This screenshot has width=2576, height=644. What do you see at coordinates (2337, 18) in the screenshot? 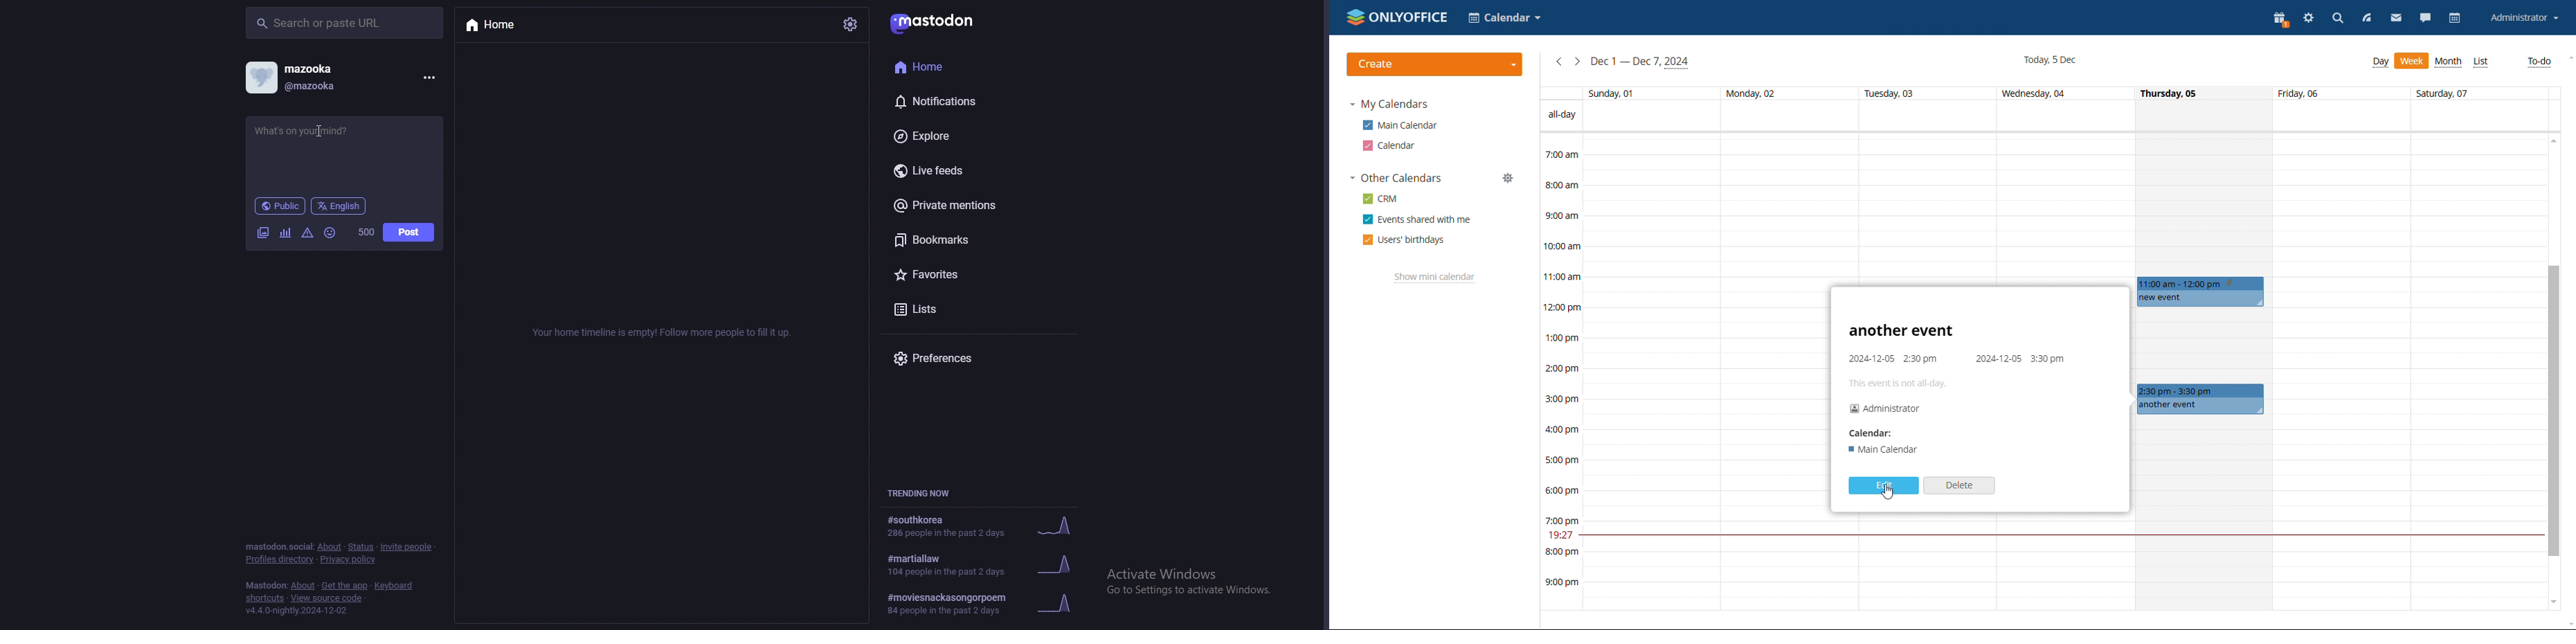
I see `search` at bounding box center [2337, 18].